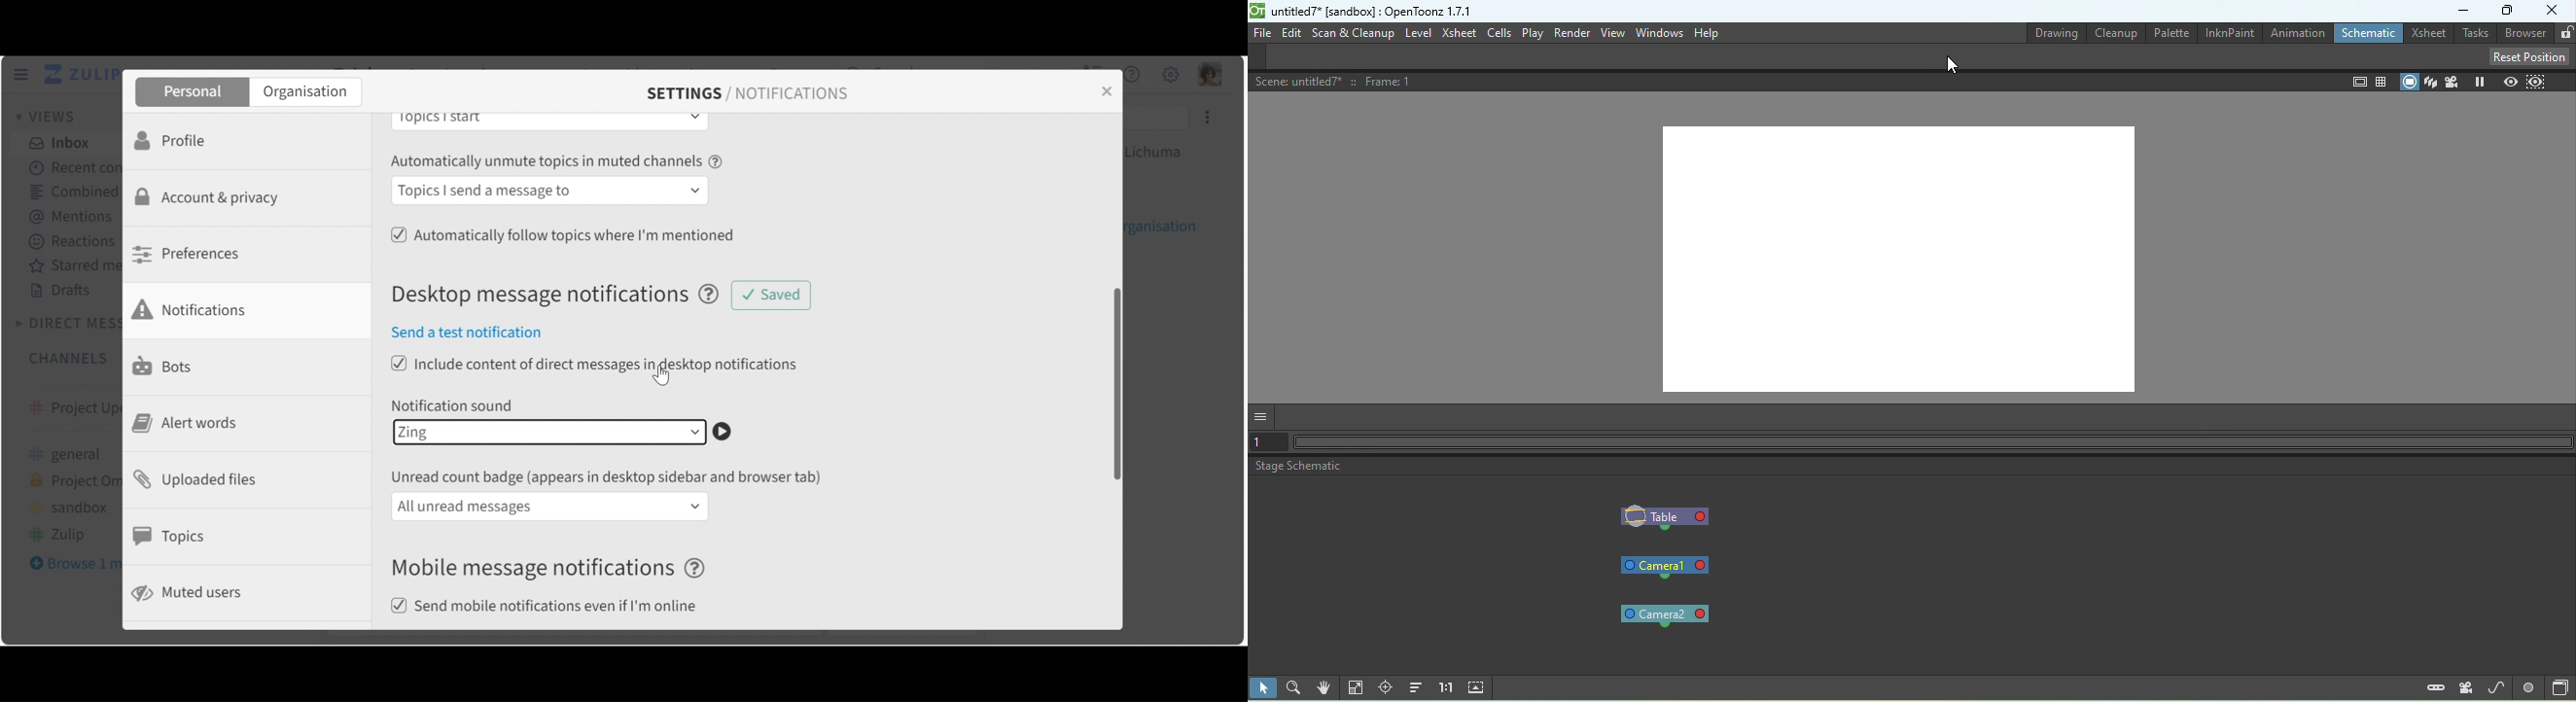 Image resolution: width=2576 pixels, height=728 pixels. I want to click on Switch output port display mode, so click(2527, 687).